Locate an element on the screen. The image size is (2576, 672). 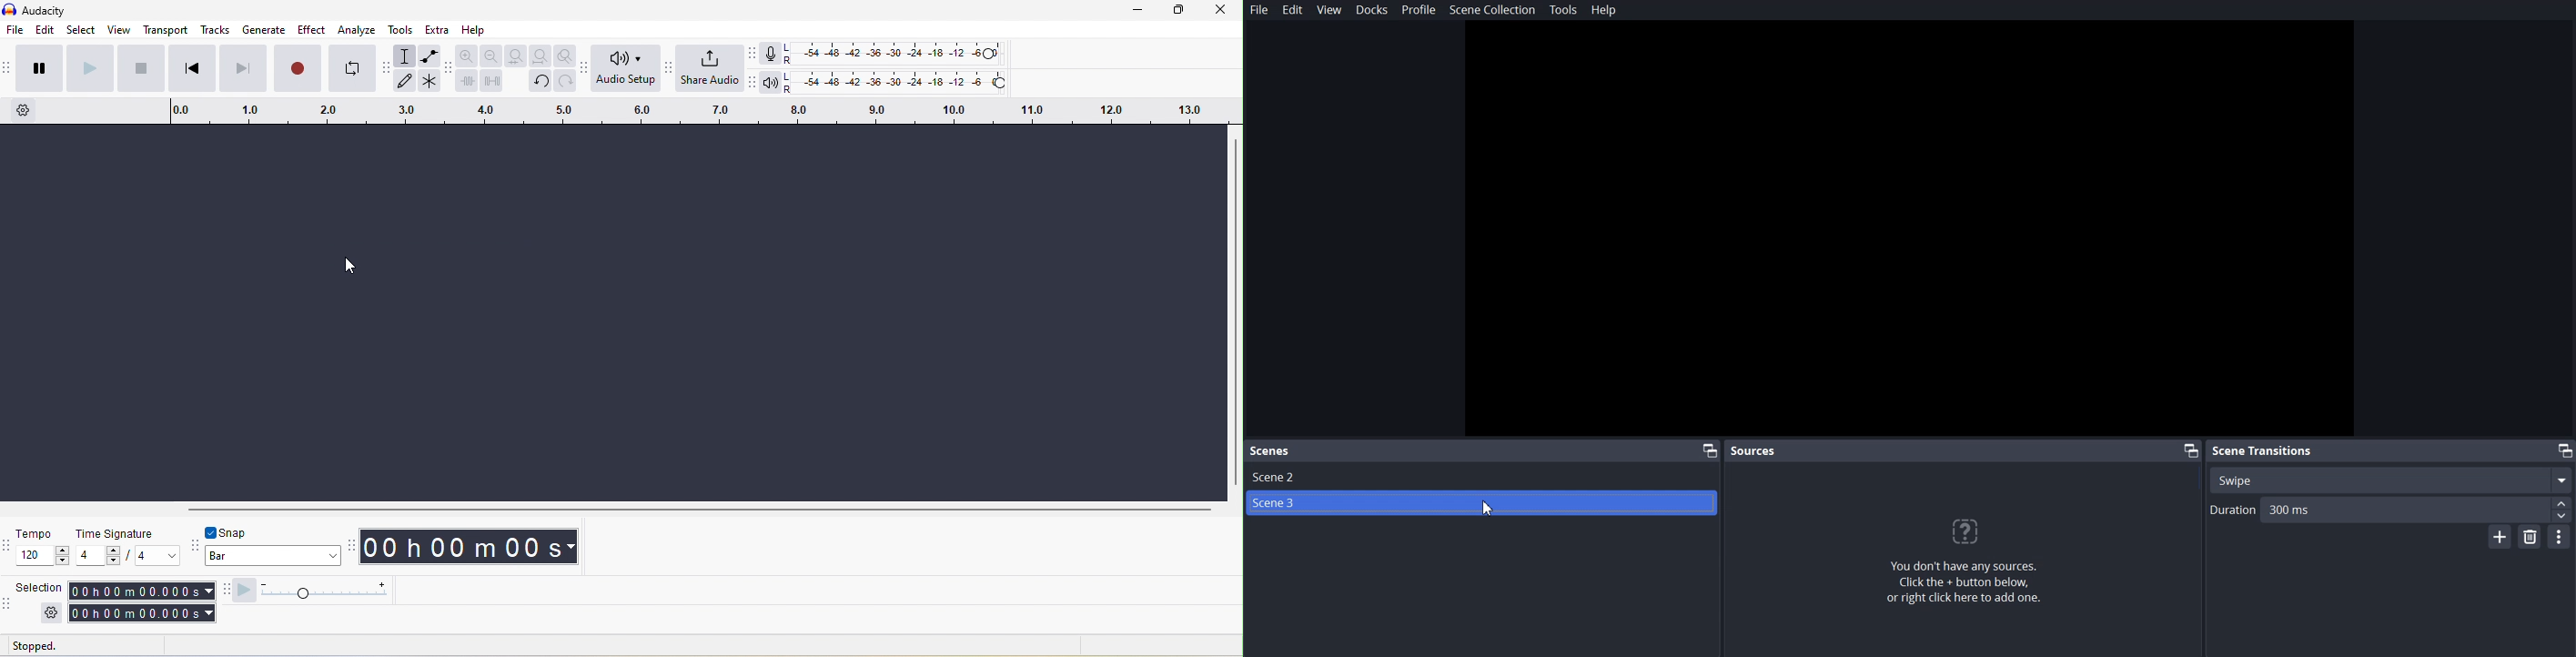
cursor is located at coordinates (351, 268).